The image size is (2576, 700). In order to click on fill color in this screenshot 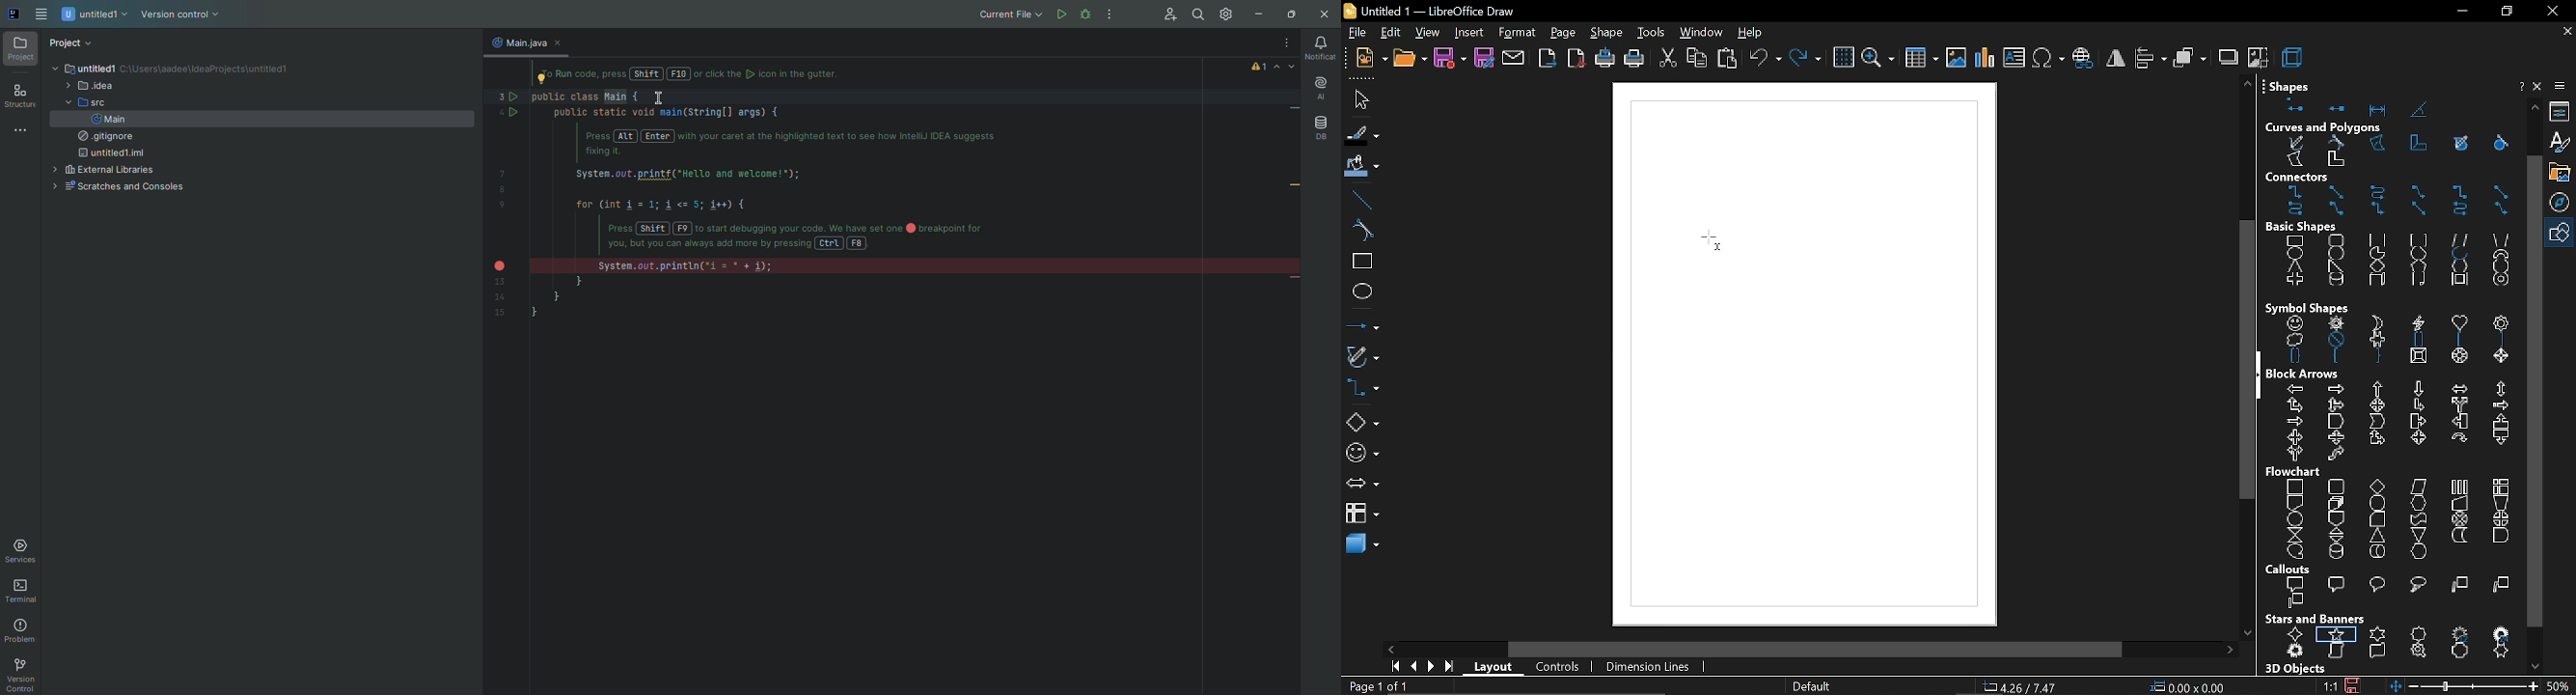, I will do `click(1362, 167)`.